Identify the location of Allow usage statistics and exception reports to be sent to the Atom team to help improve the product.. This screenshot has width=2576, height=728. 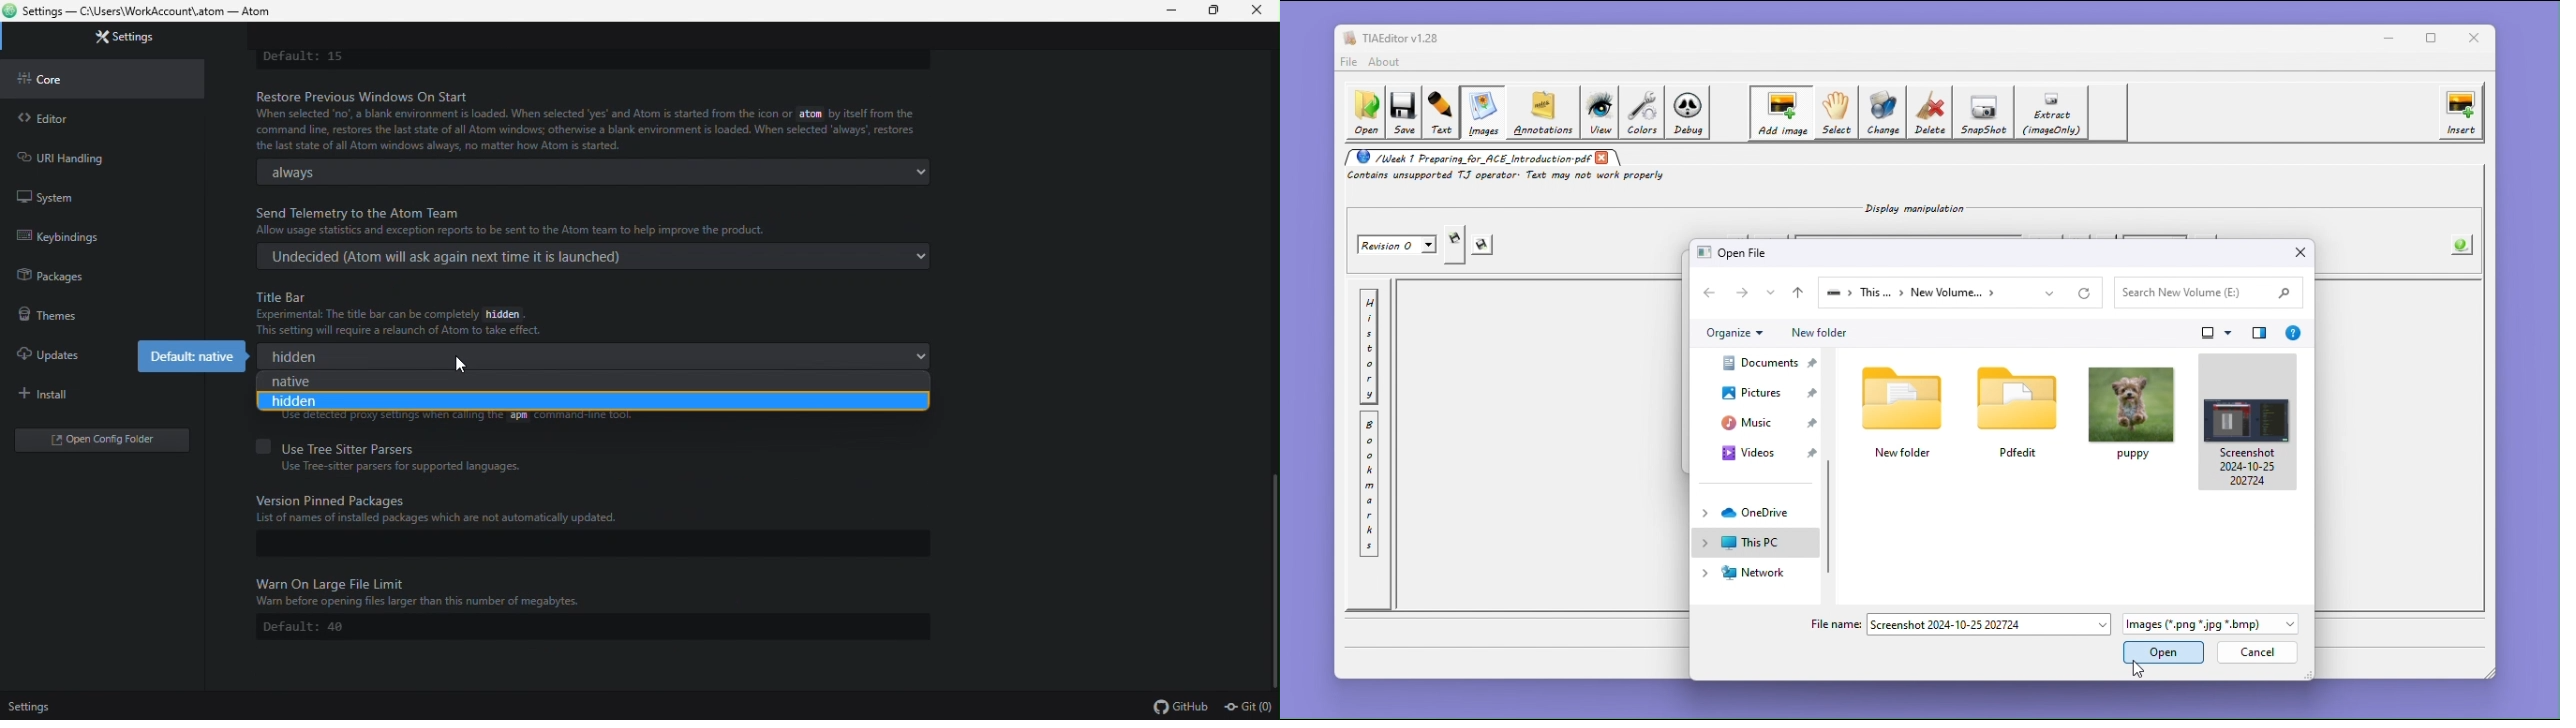
(511, 230).